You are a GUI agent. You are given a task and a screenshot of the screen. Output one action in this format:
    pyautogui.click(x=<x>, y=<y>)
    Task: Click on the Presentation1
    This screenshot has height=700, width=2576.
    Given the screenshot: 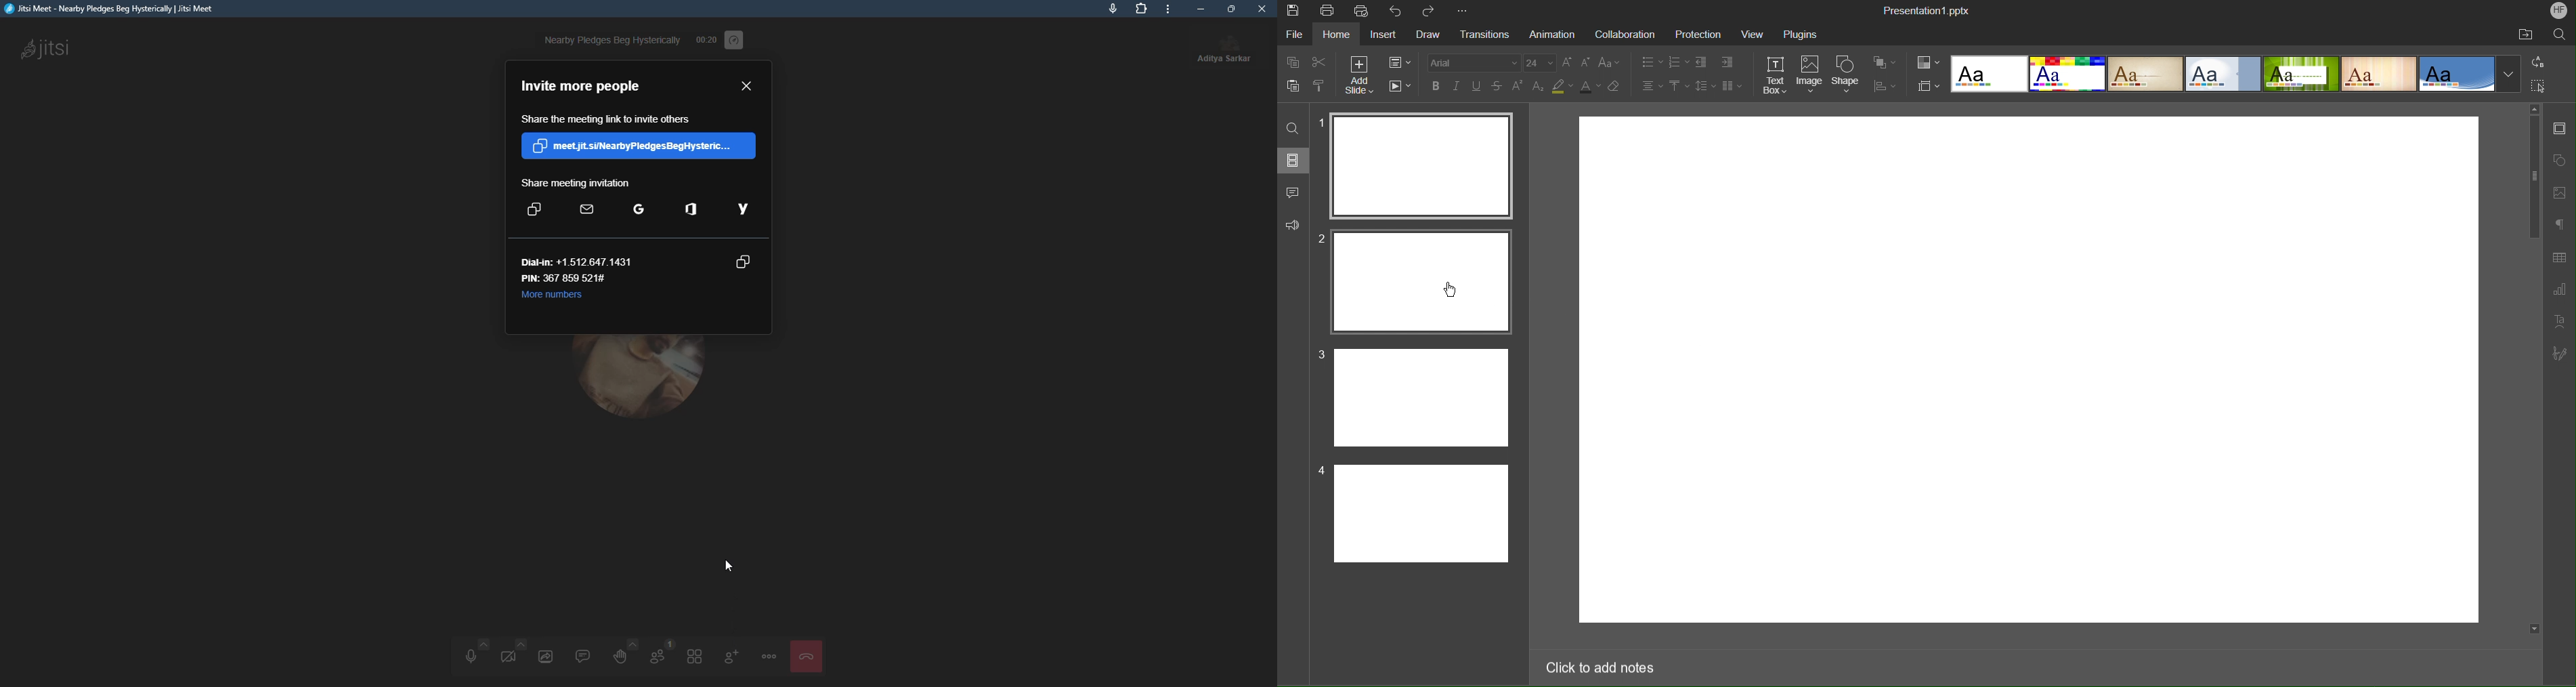 What is the action you would take?
    pyautogui.click(x=1926, y=8)
    